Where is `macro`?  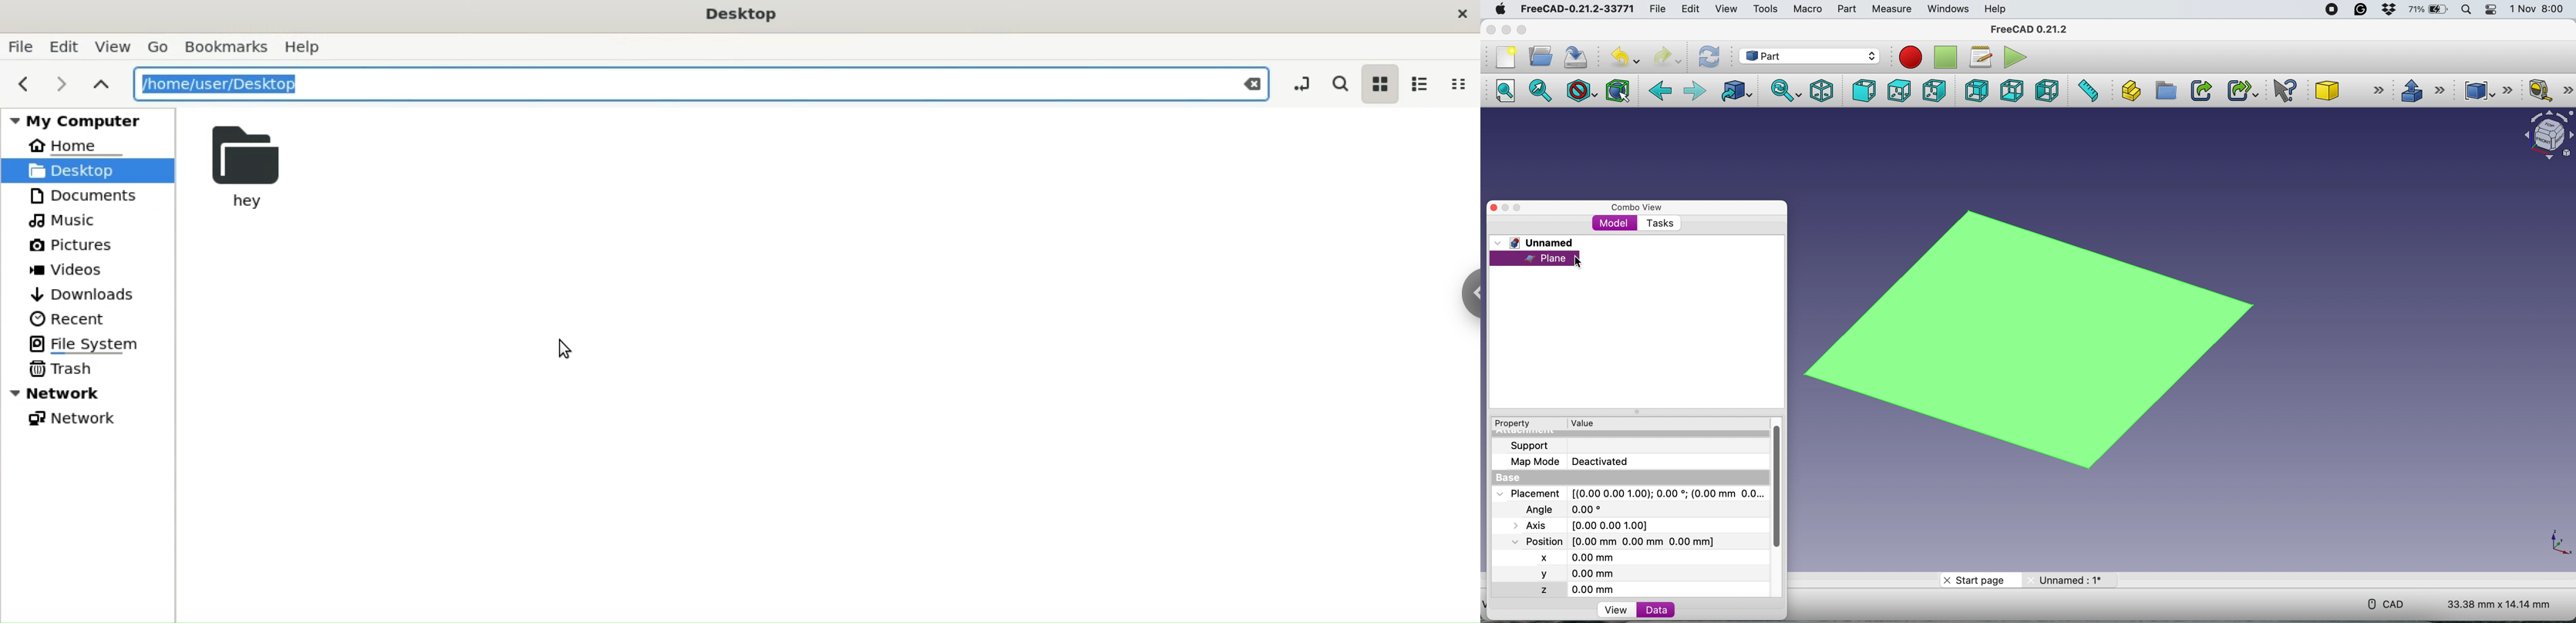
macro is located at coordinates (1806, 9).